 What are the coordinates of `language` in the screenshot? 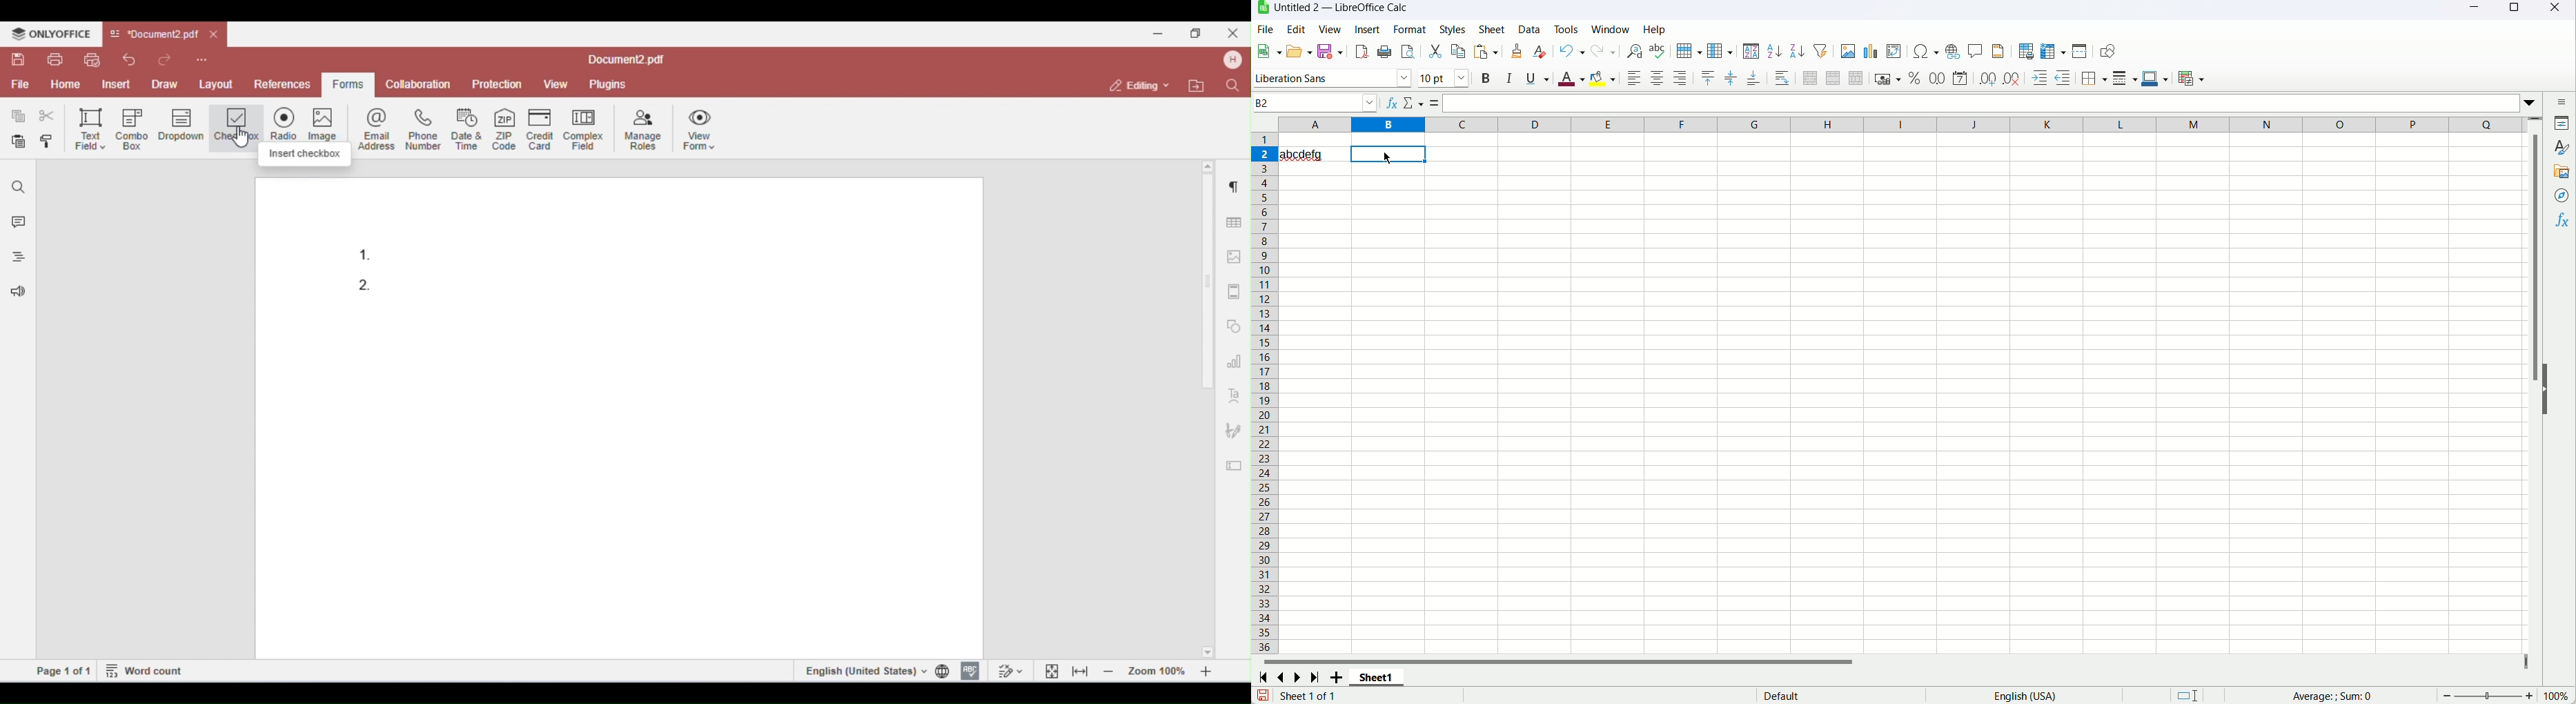 It's located at (2025, 696).